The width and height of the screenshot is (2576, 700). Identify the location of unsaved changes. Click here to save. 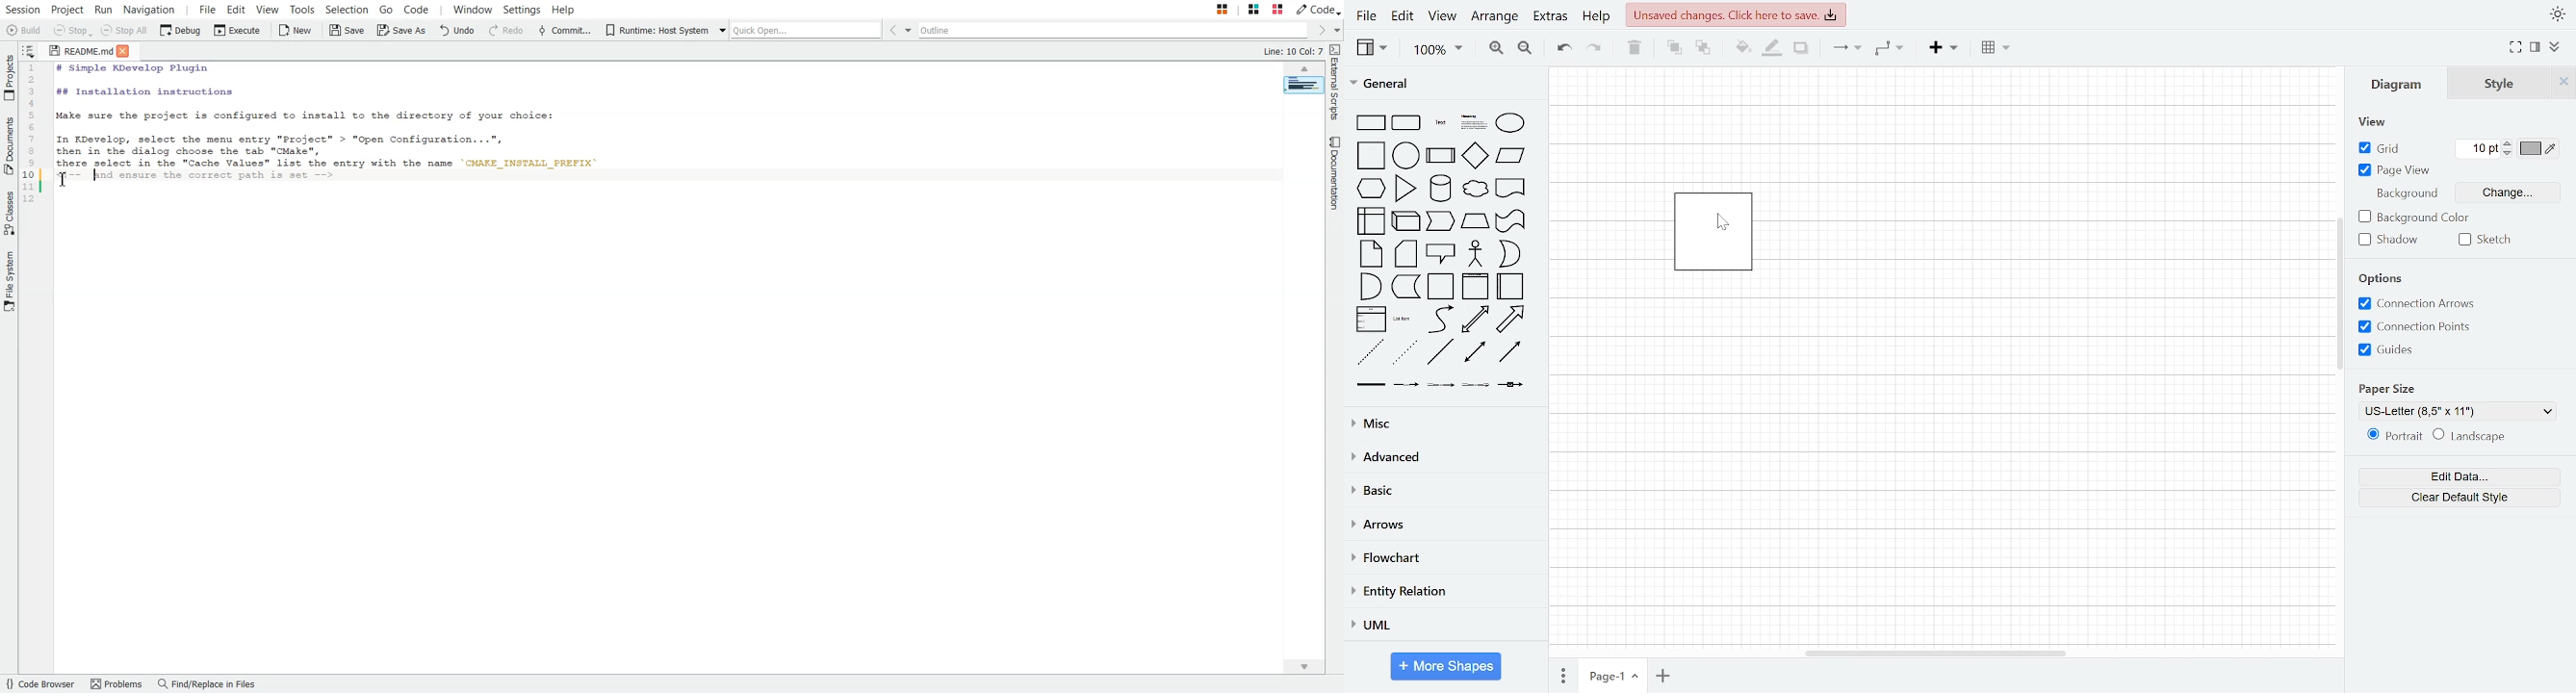
(1739, 14).